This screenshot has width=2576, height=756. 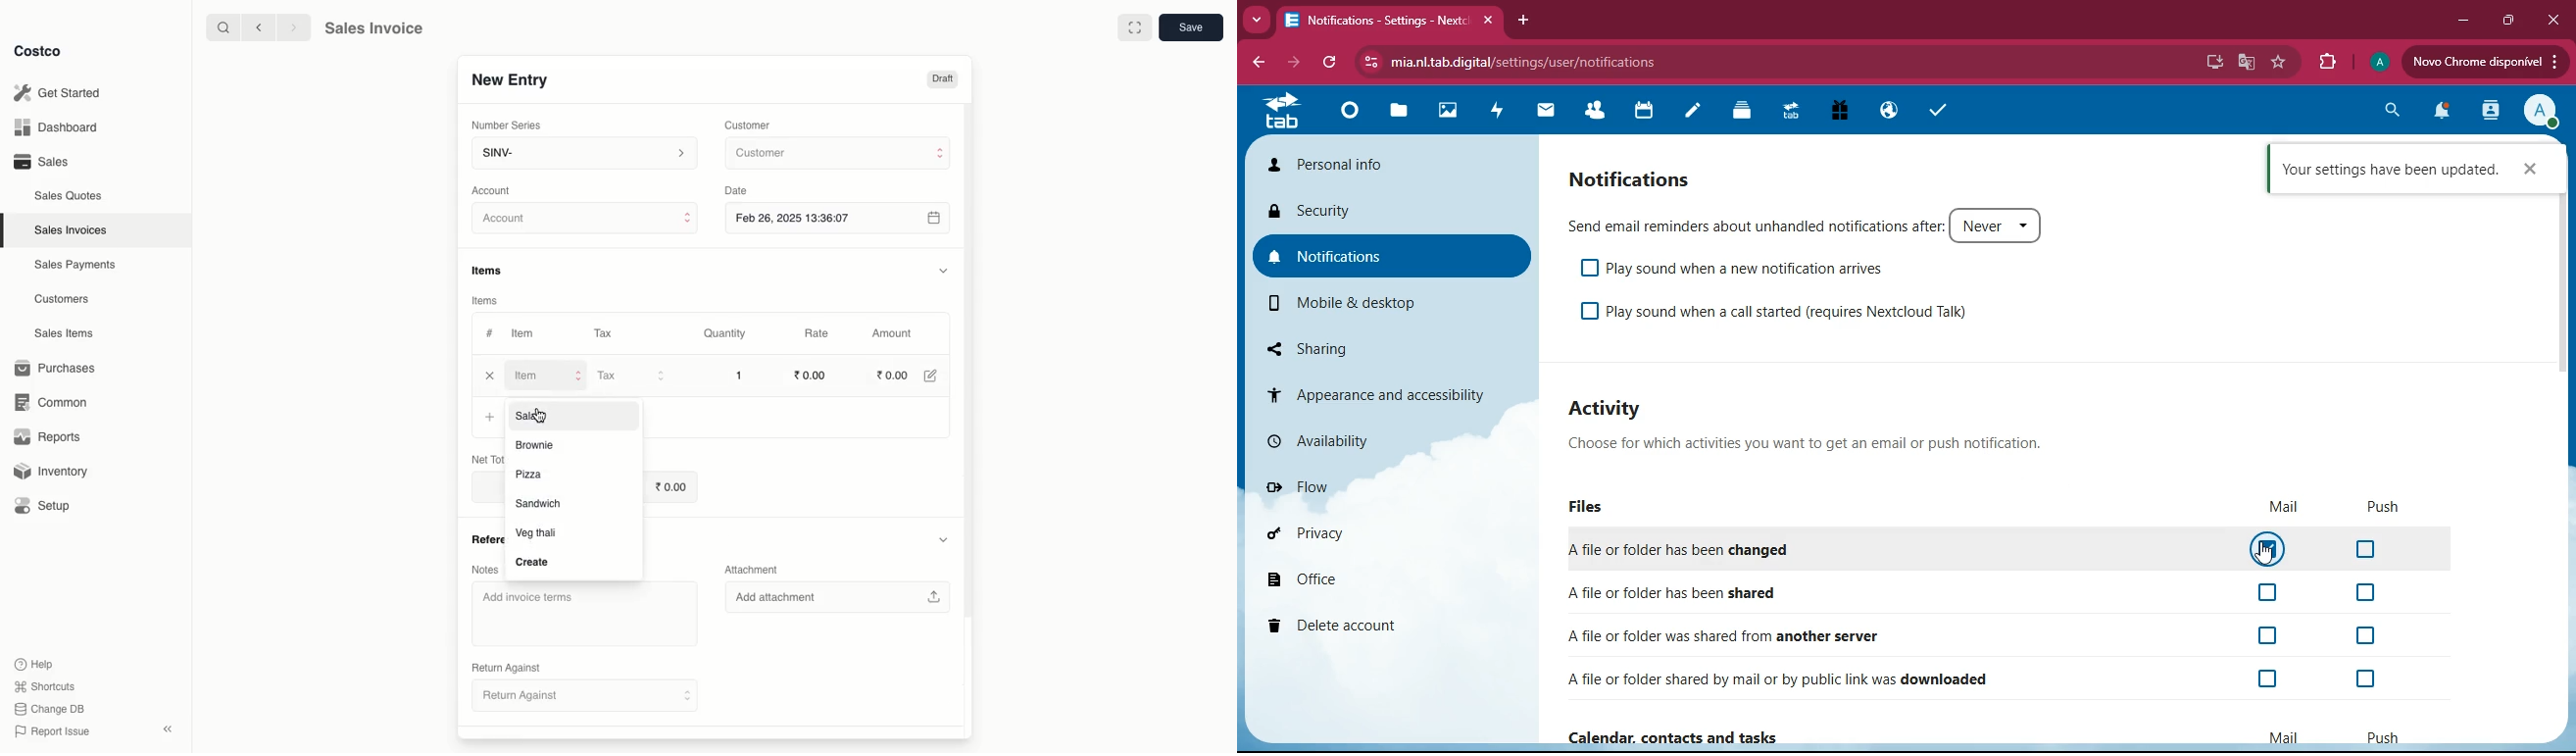 I want to click on Add, so click(x=492, y=419).